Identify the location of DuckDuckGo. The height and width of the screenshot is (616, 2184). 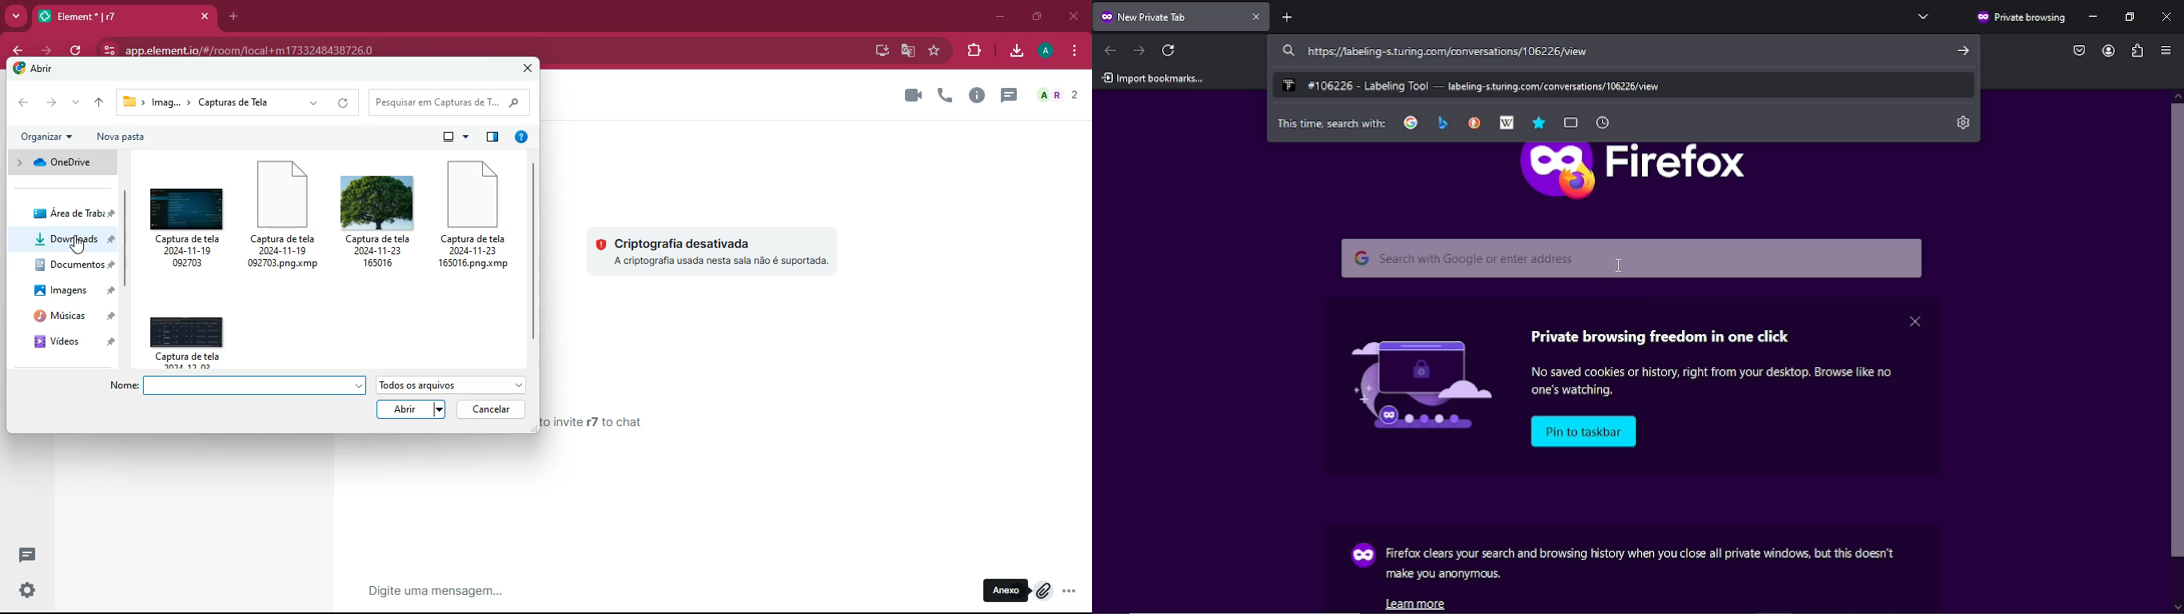
(1474, 122).